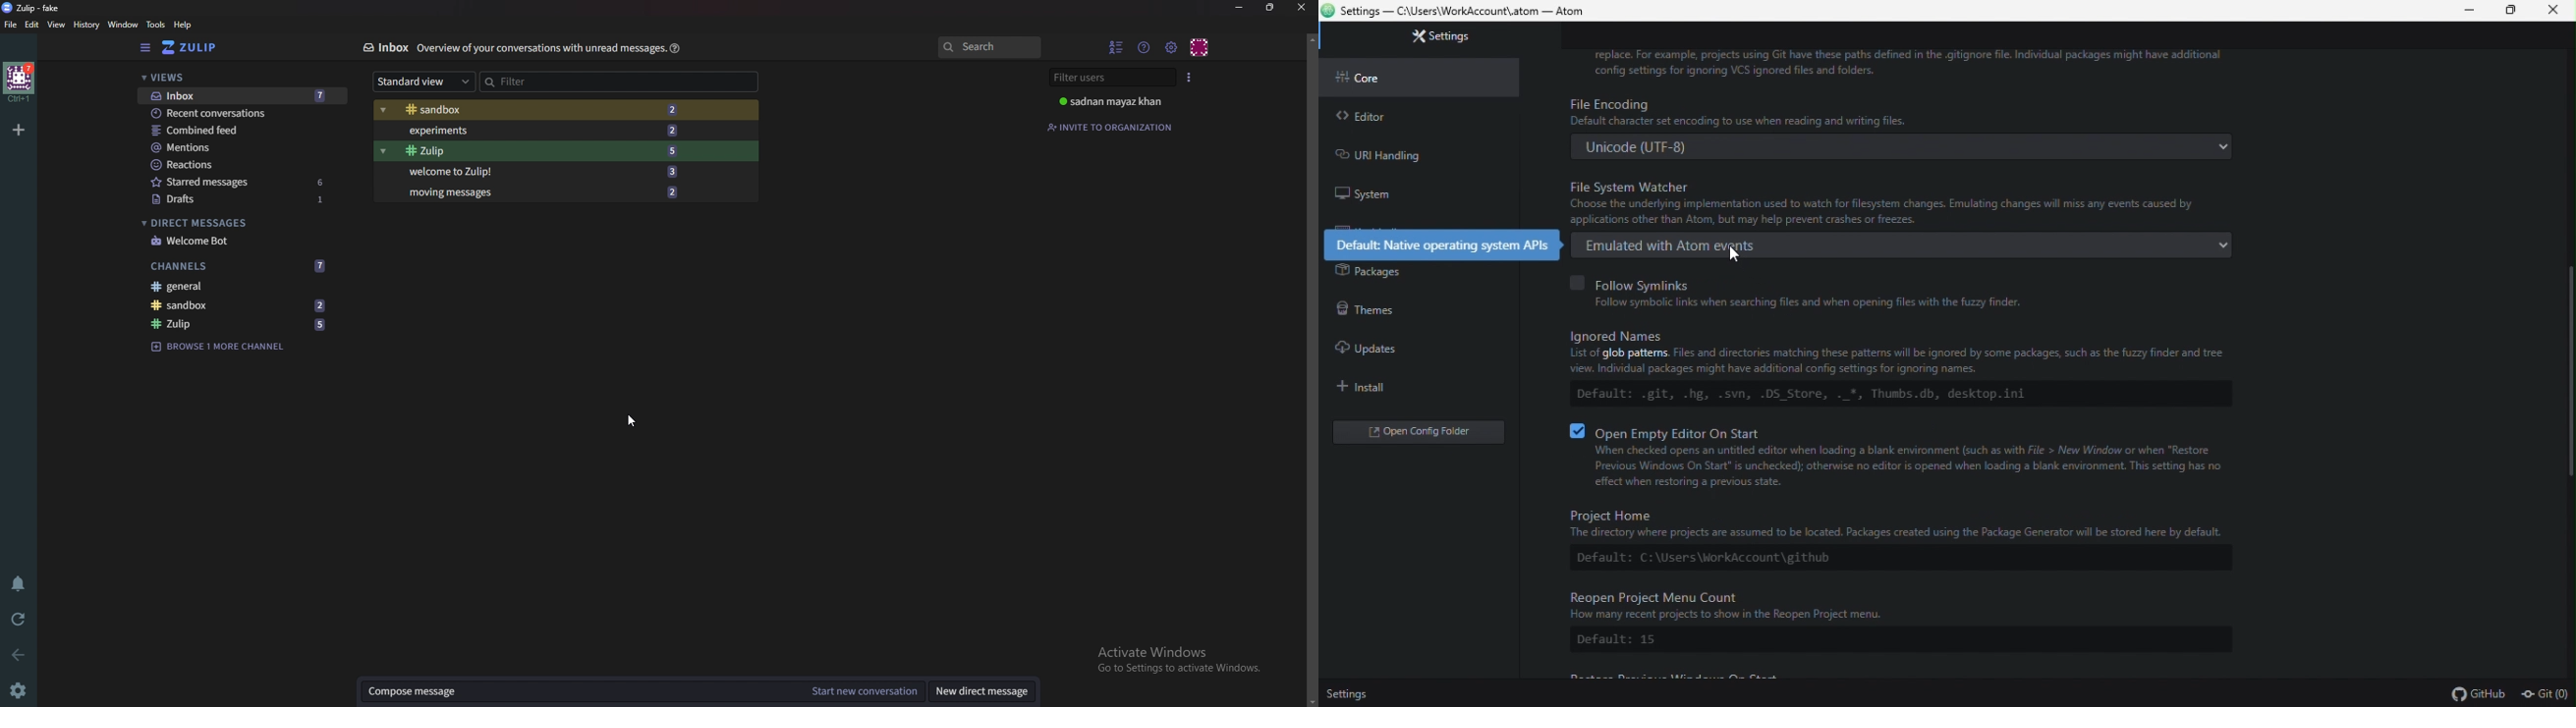  What do you see at coordinates (1465, 13) in the screenshot?
I see `Settings - C:\users\workAccount\.atom - Atom` at bounding box center [1465, 13].